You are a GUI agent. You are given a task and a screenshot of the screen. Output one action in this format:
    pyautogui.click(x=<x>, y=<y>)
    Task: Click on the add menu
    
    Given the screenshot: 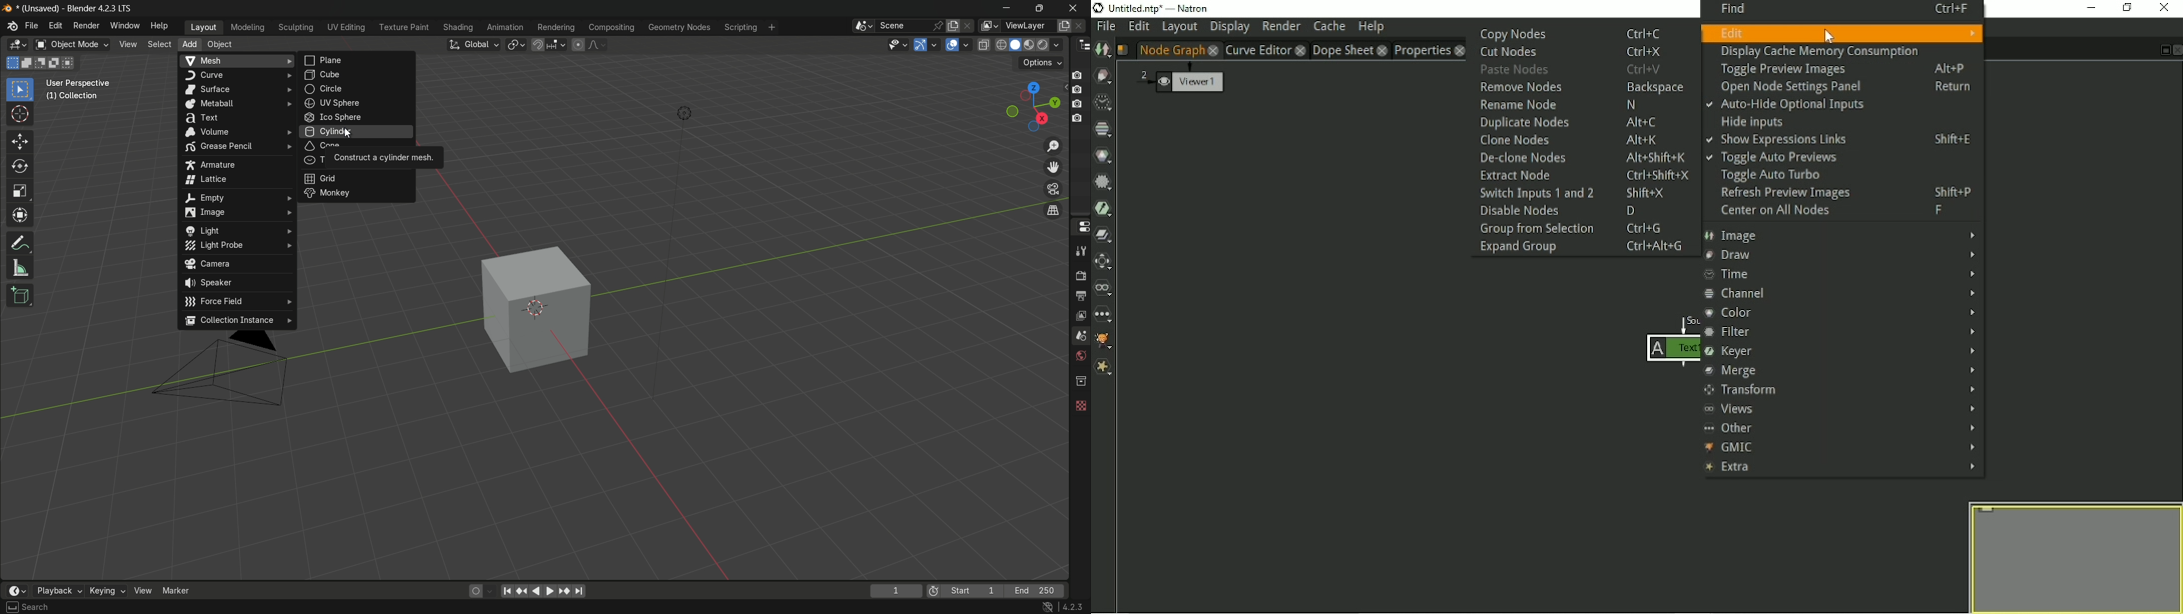 What is the action you would take?
    pyautogui.click(x=188, y=45)
    